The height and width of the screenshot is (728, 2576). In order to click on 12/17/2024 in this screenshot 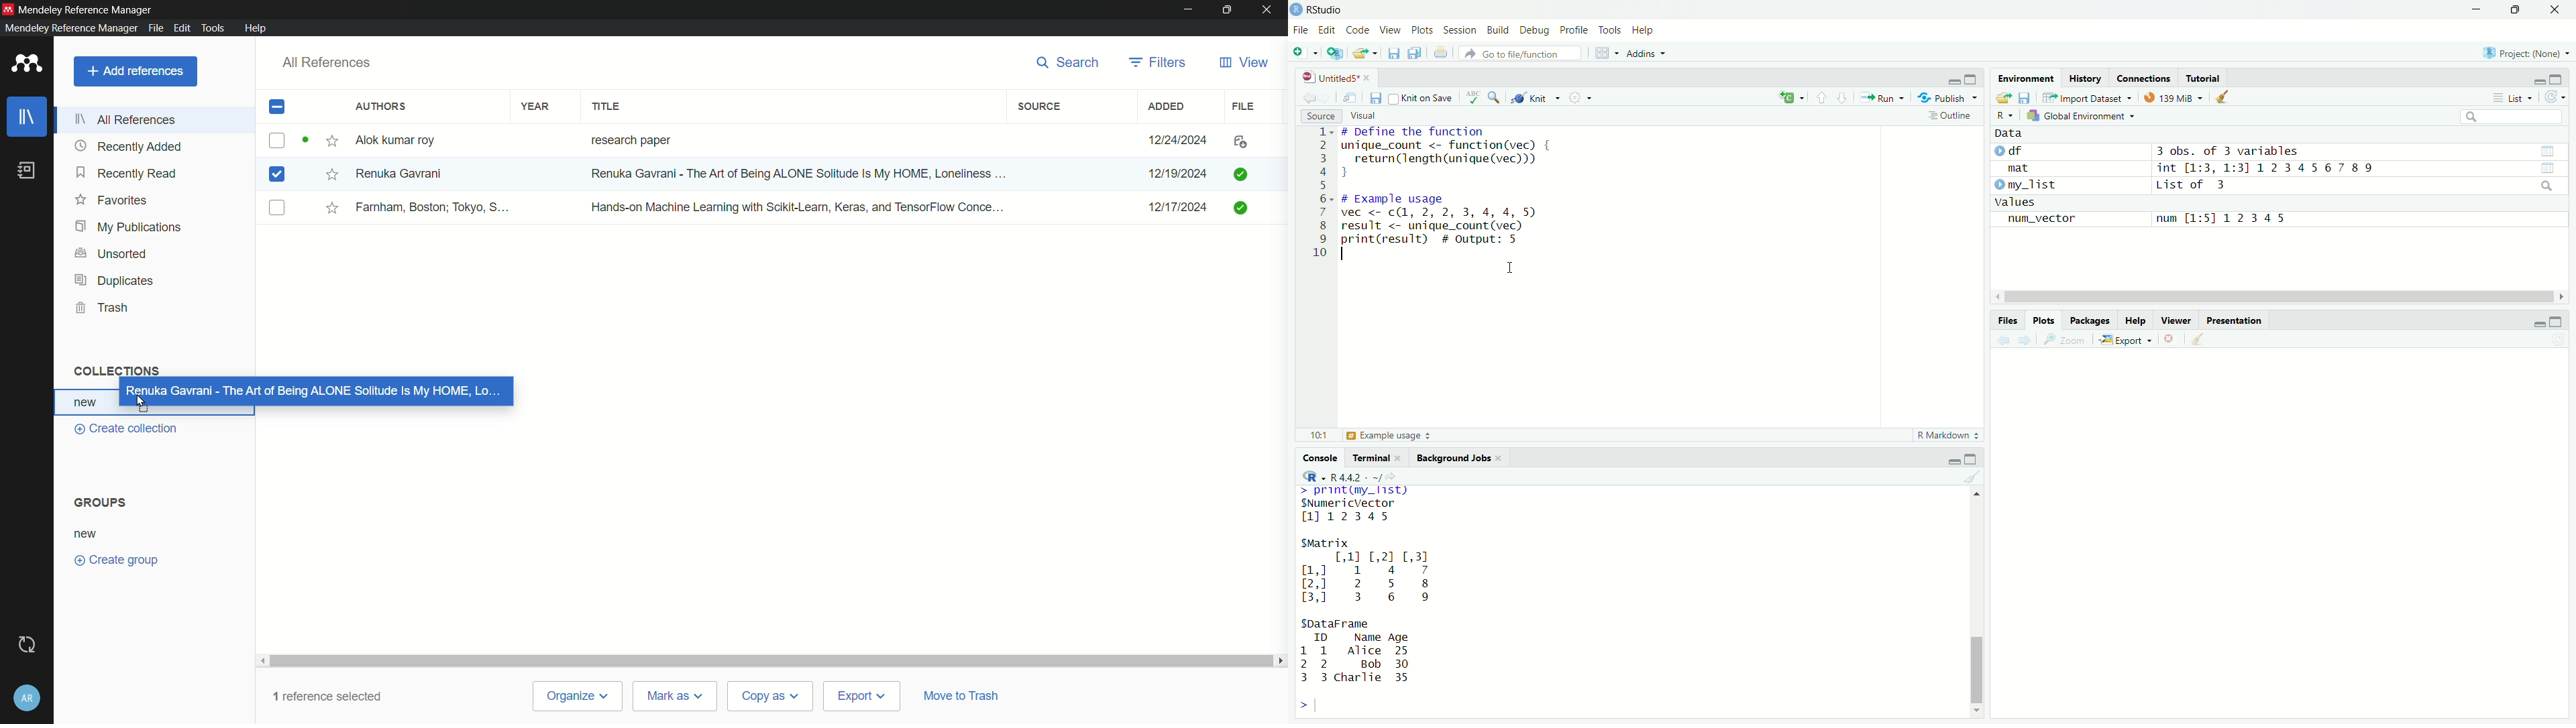, I will do `click(1170, 207)`.